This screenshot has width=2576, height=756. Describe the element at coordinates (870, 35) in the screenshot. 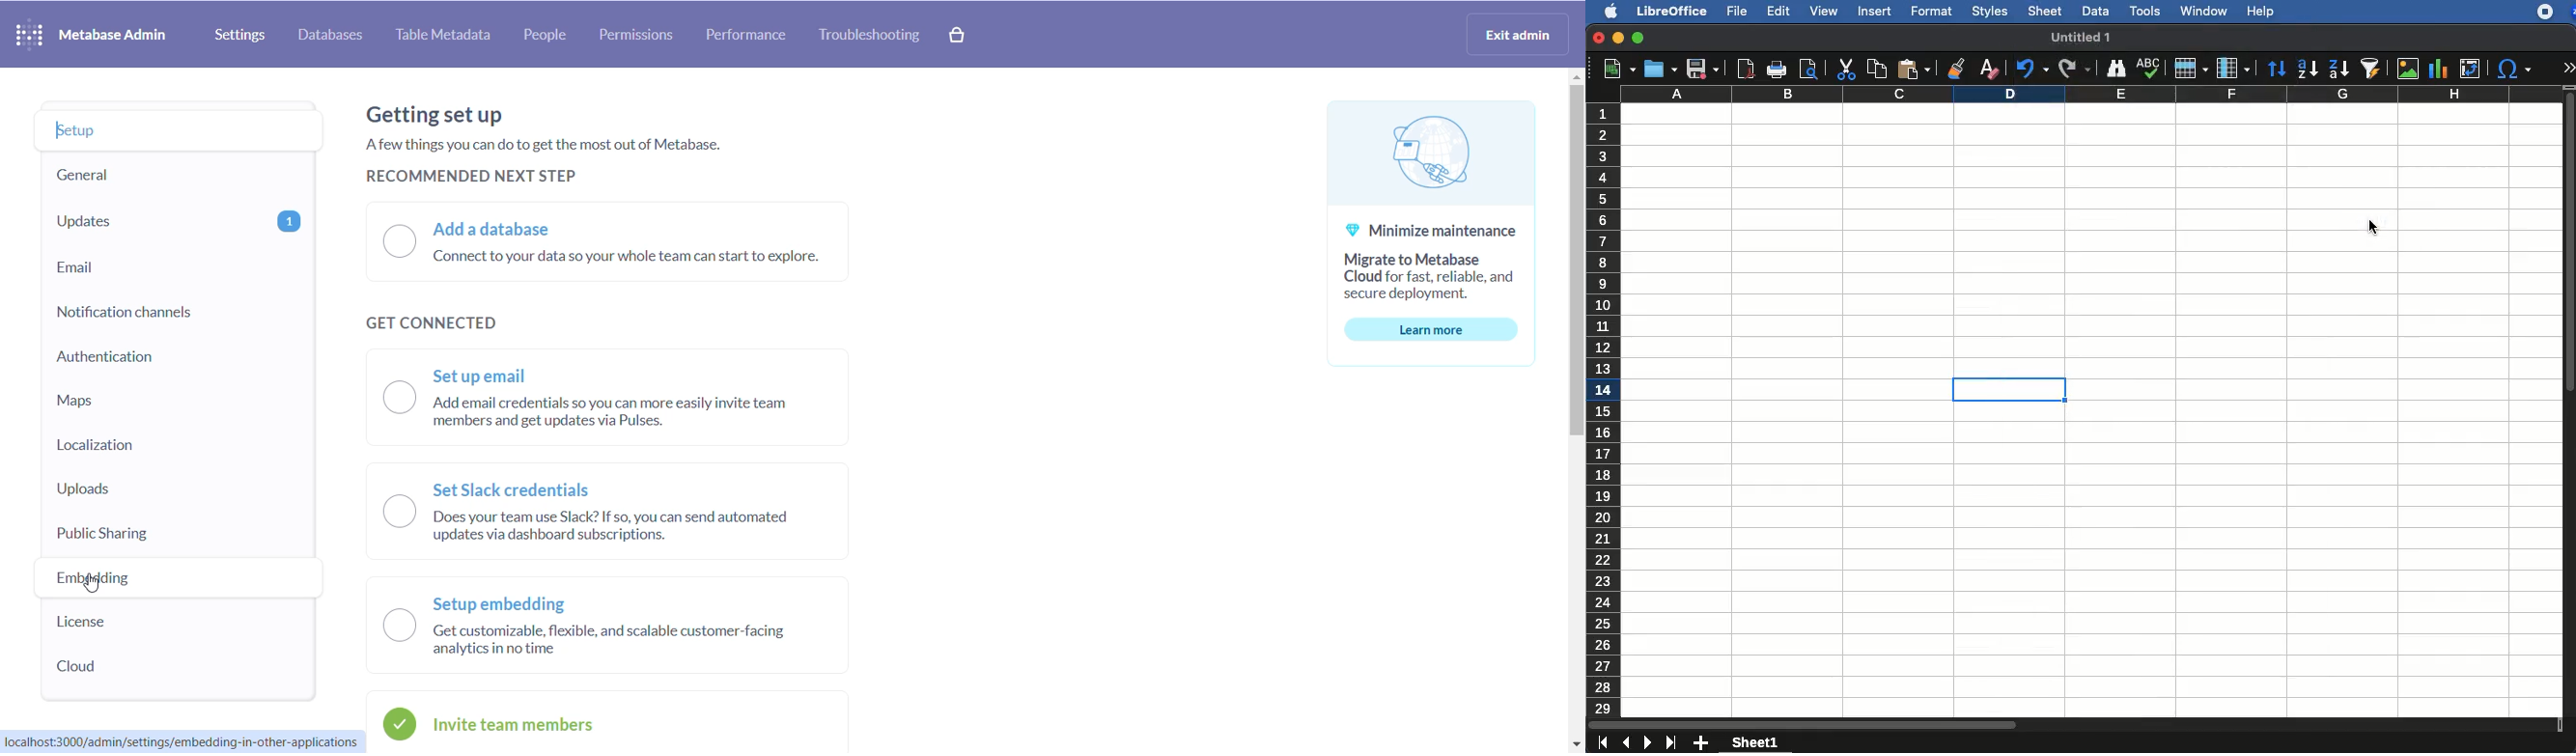

I see `troubleshoot` at that location.